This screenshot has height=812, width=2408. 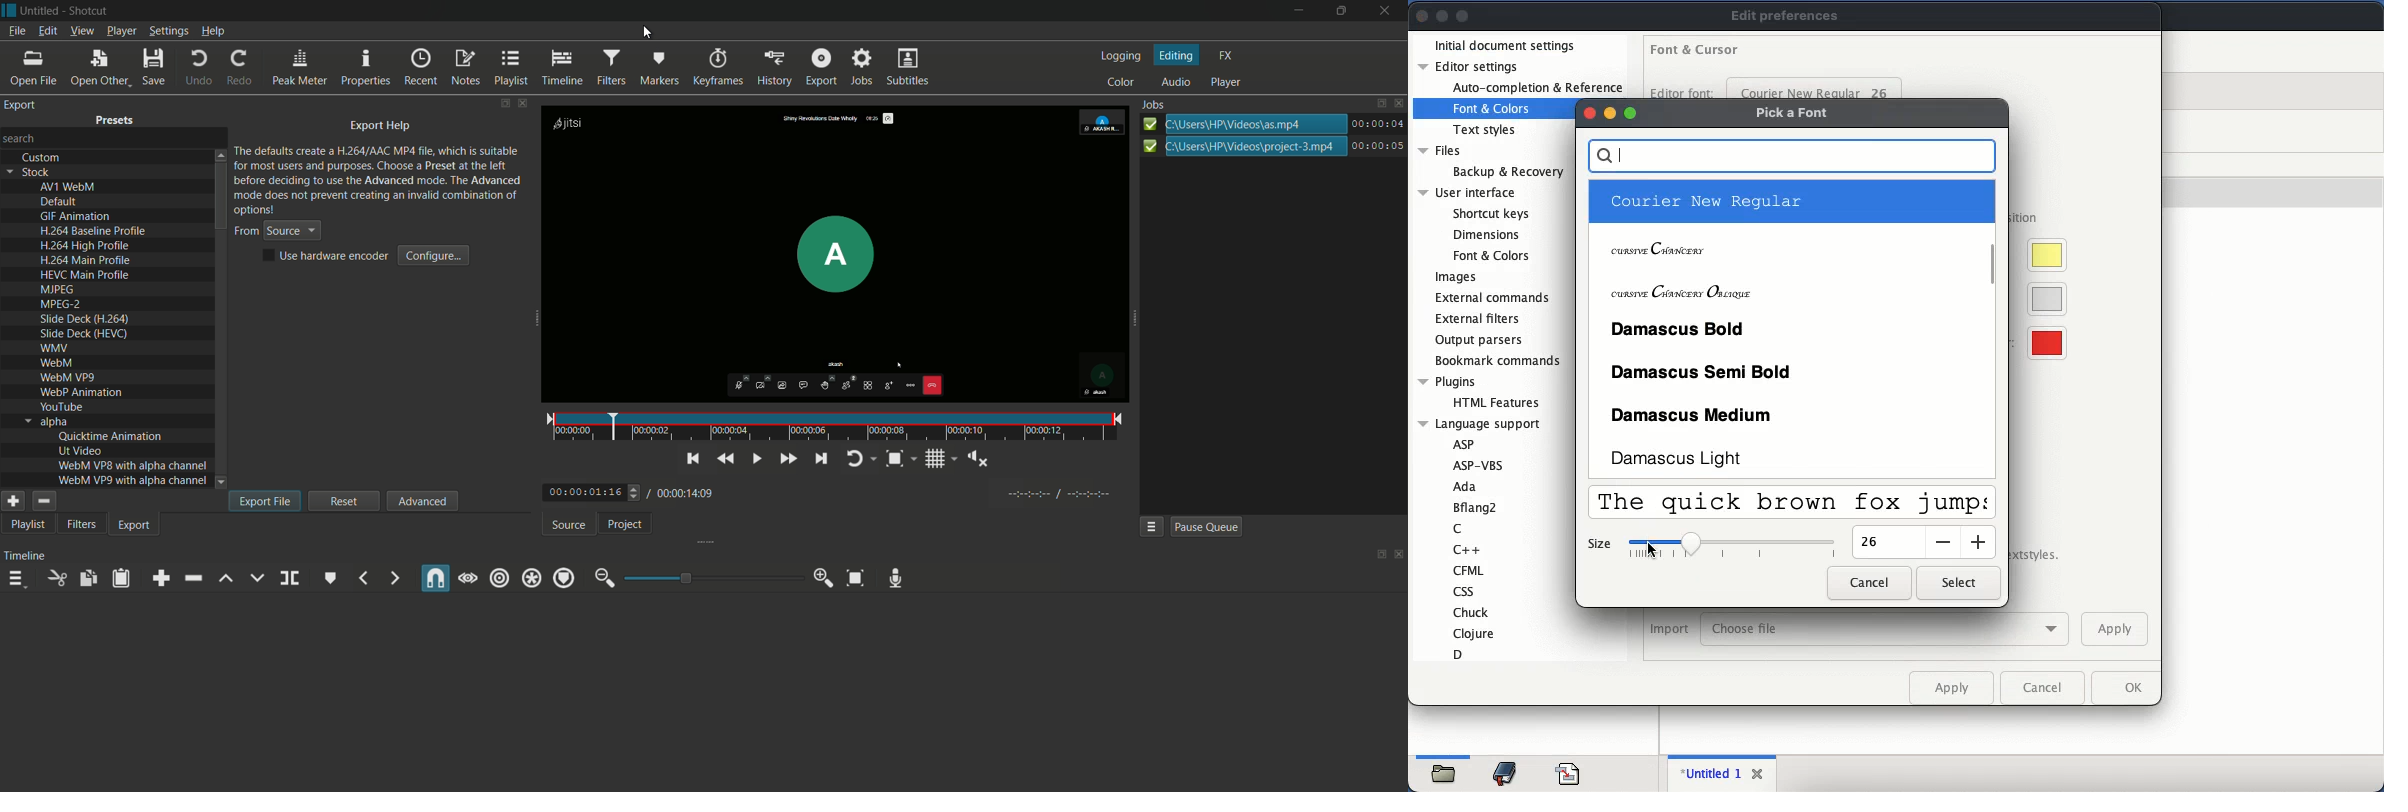 I want to click on Damascus Light, so click(x=1682, y=457).